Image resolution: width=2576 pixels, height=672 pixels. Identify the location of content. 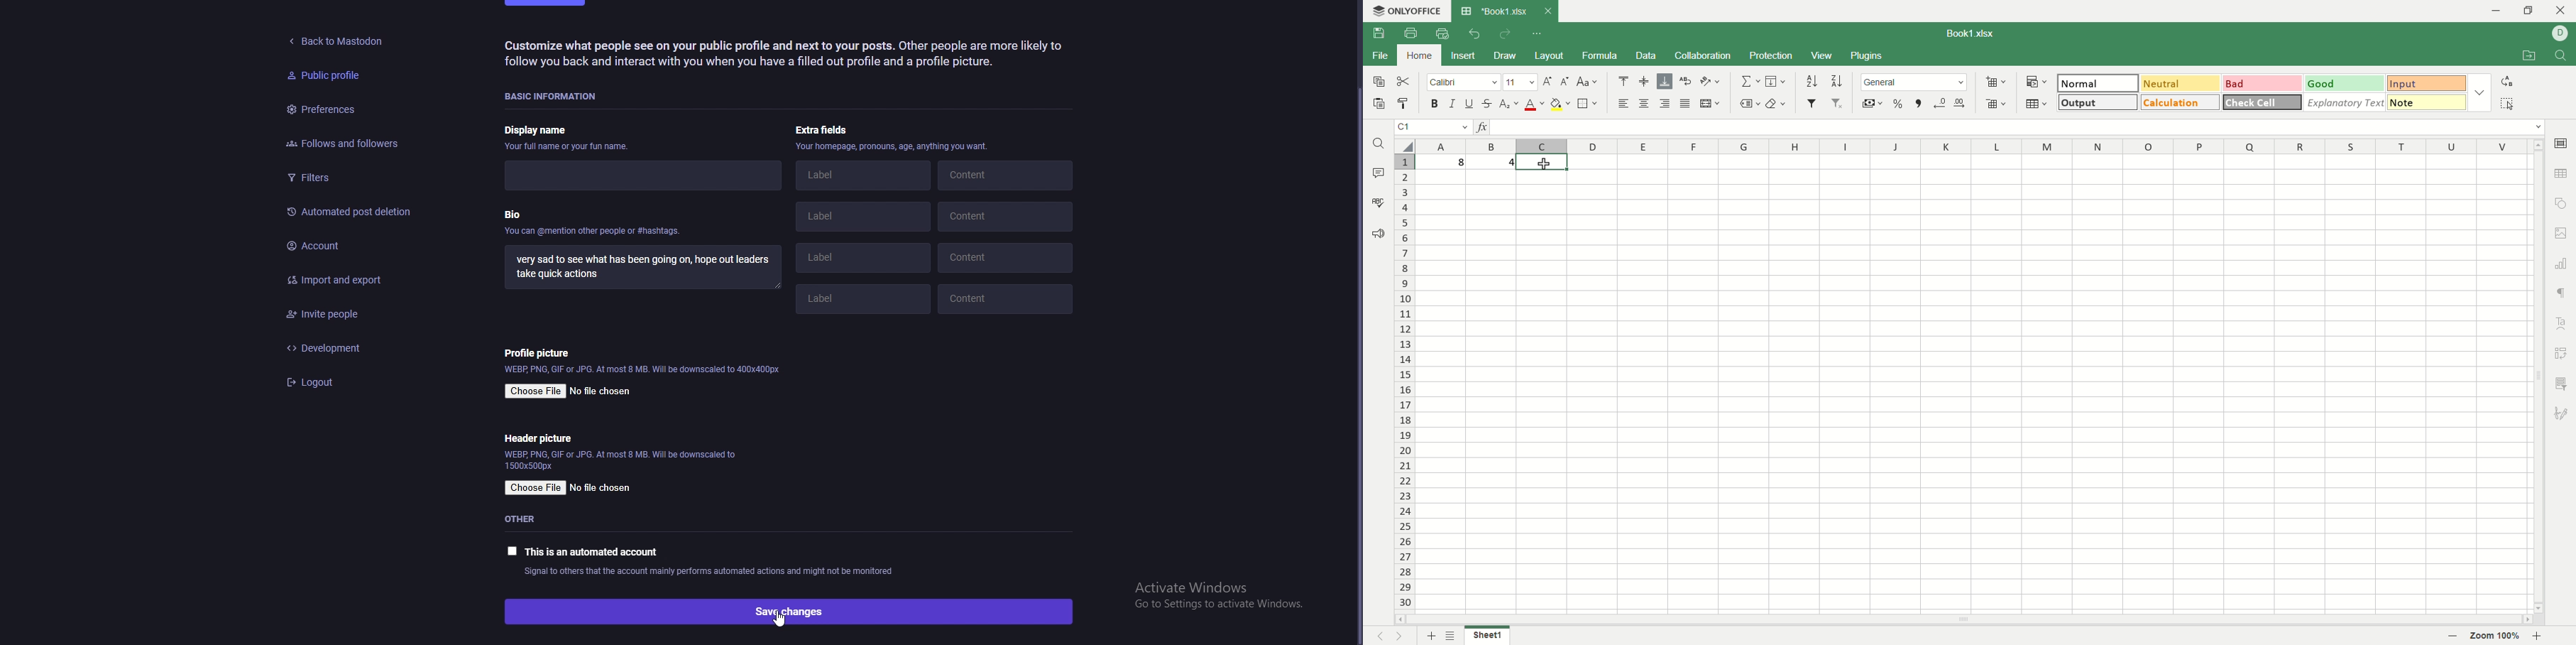
(1009, 218).